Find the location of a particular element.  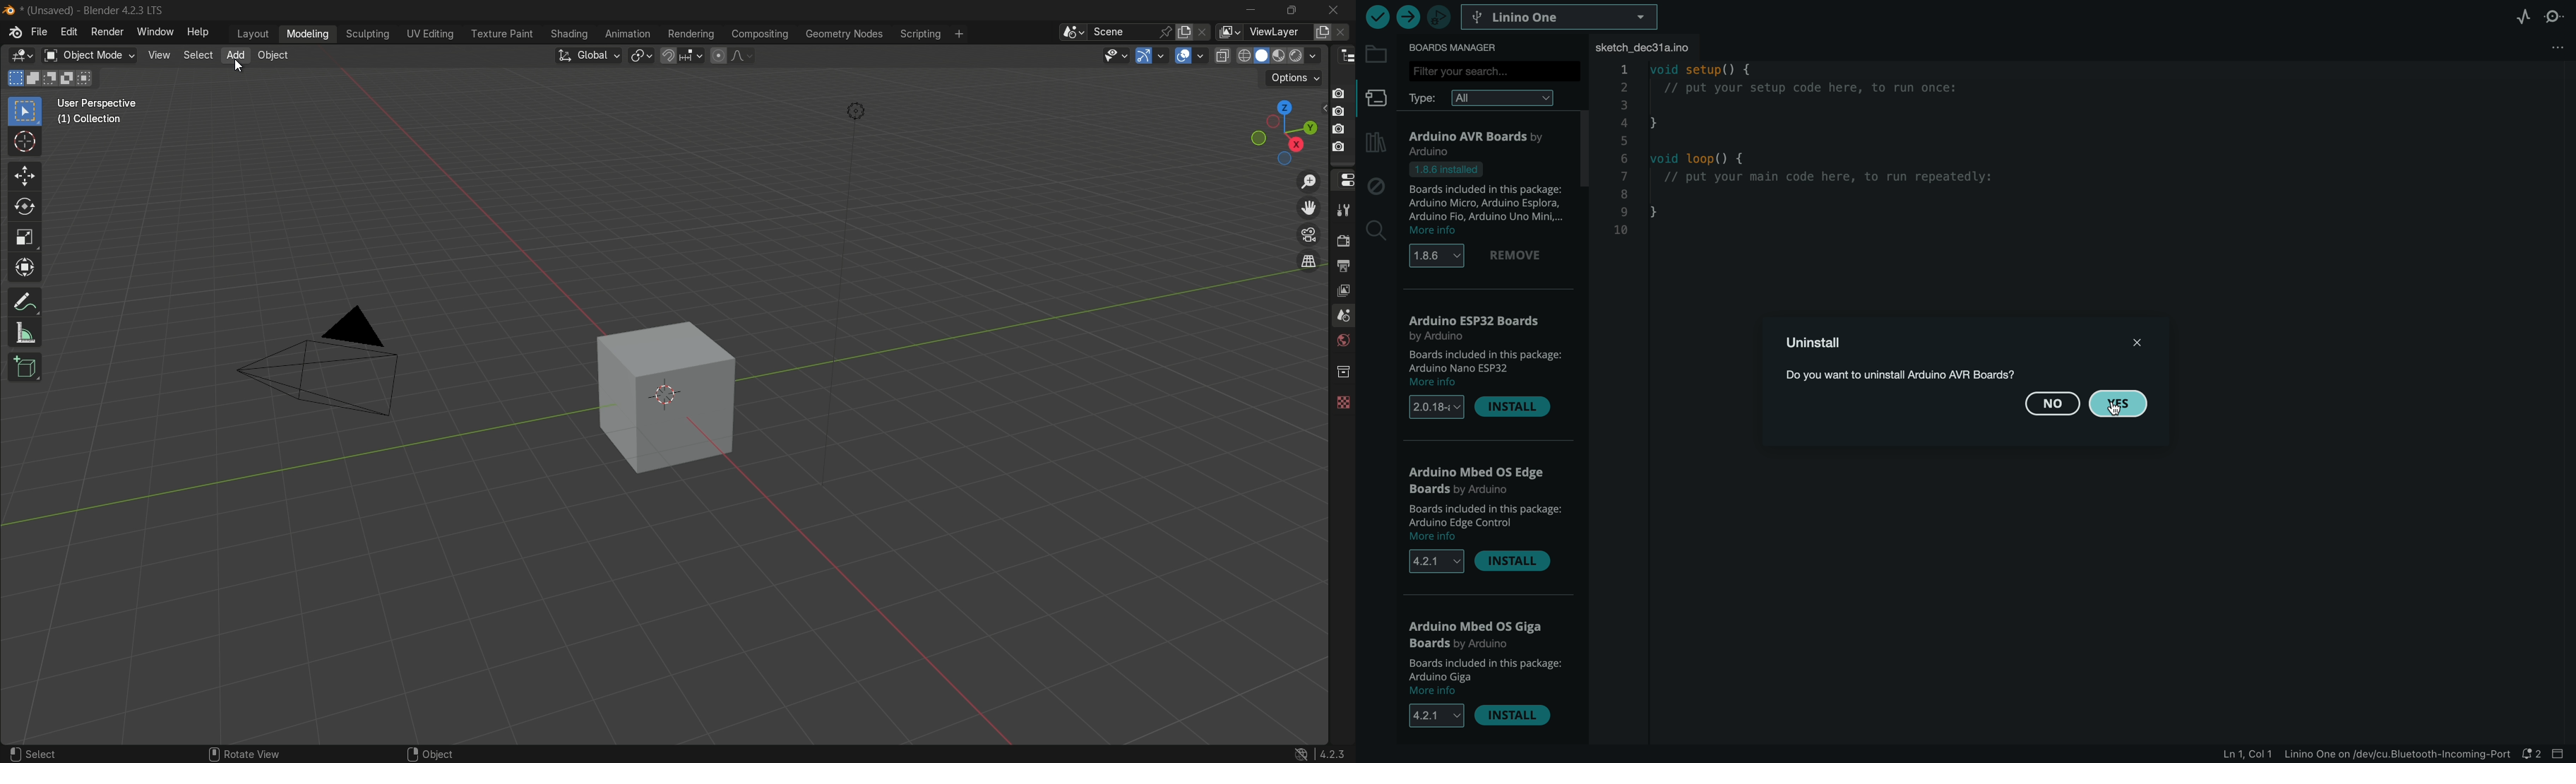

view layer name is located at coordinates (1277, 32).